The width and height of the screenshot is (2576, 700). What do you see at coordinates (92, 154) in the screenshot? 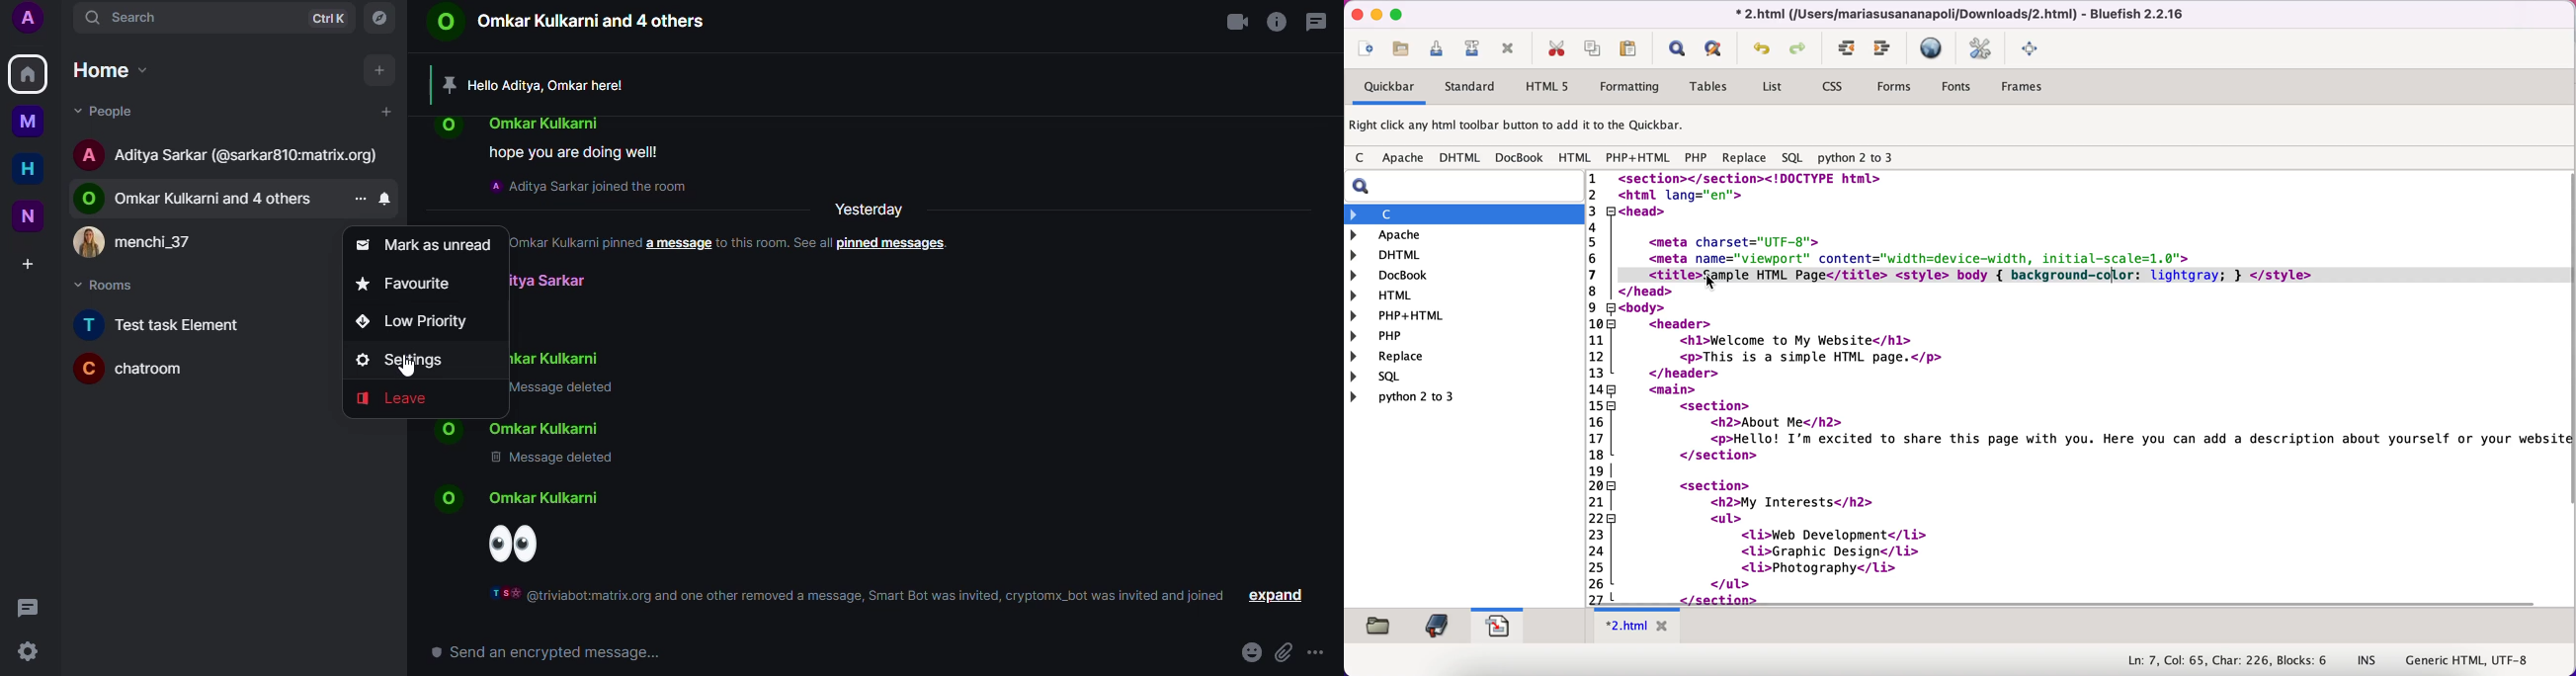
I see `A` at bounding box center [92, 154].